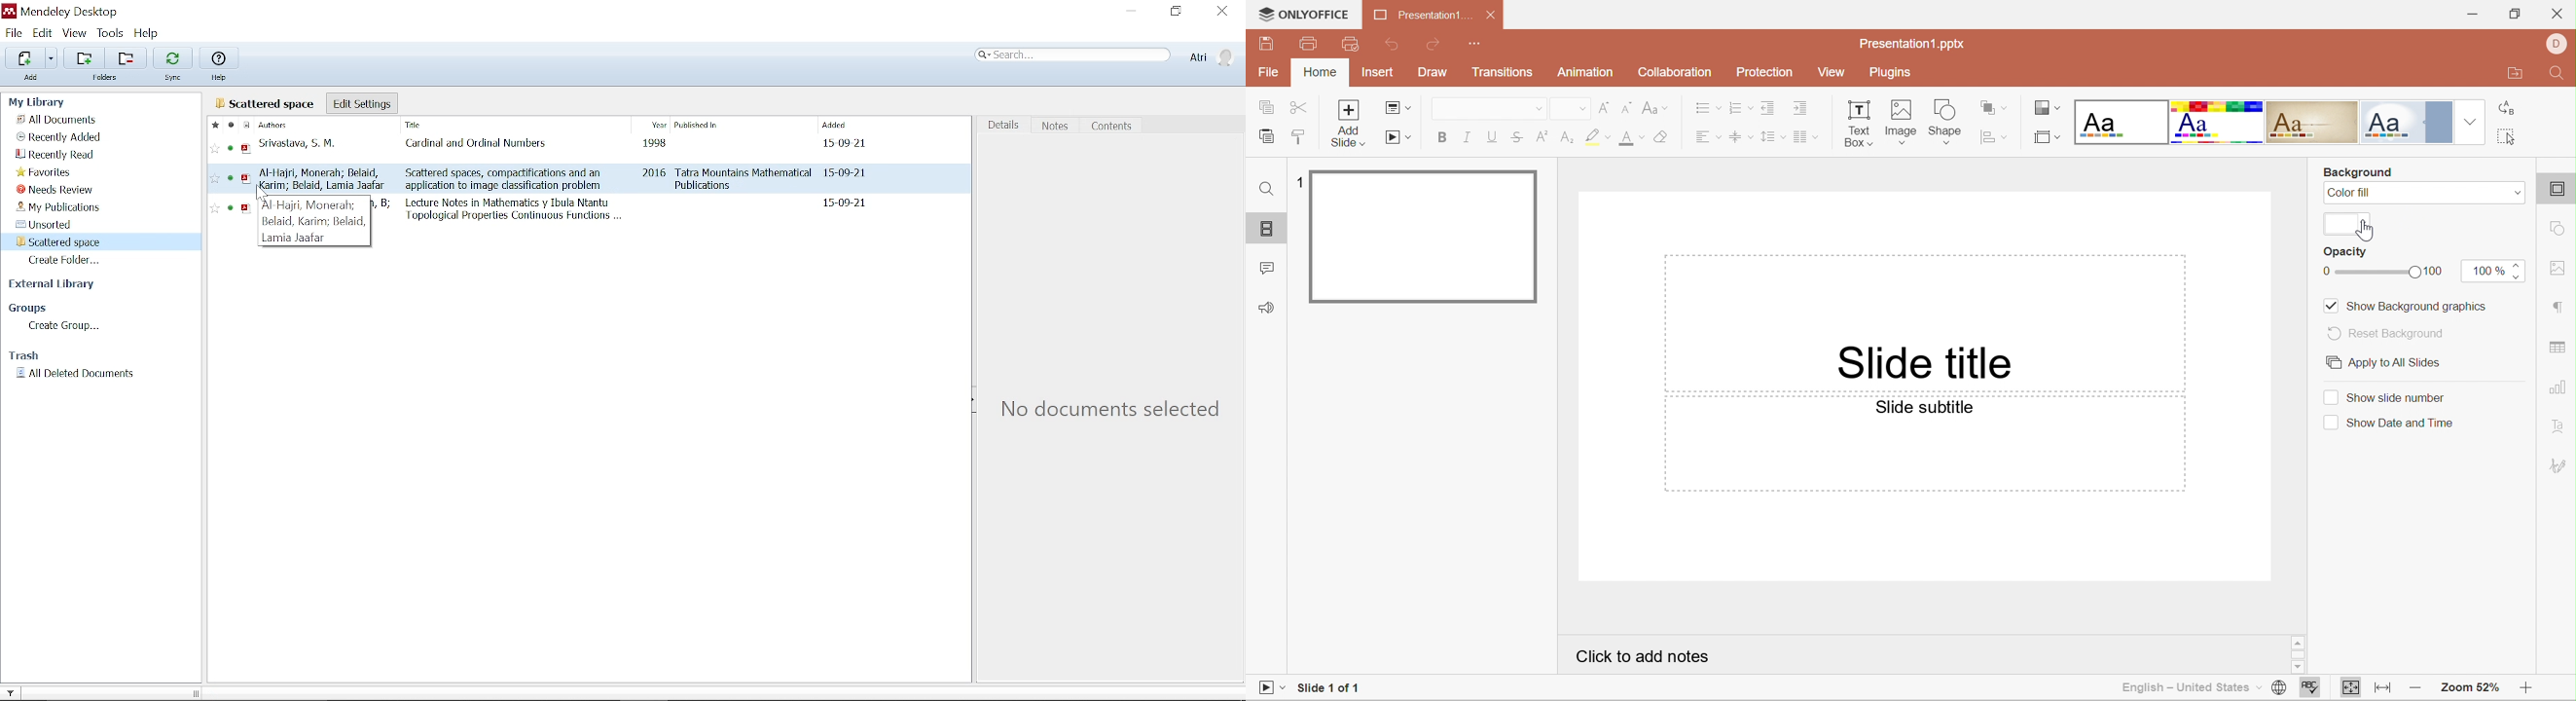  Describe the element at coordinates (84, 57) in the screenshot. I see `Add folder` at that location.